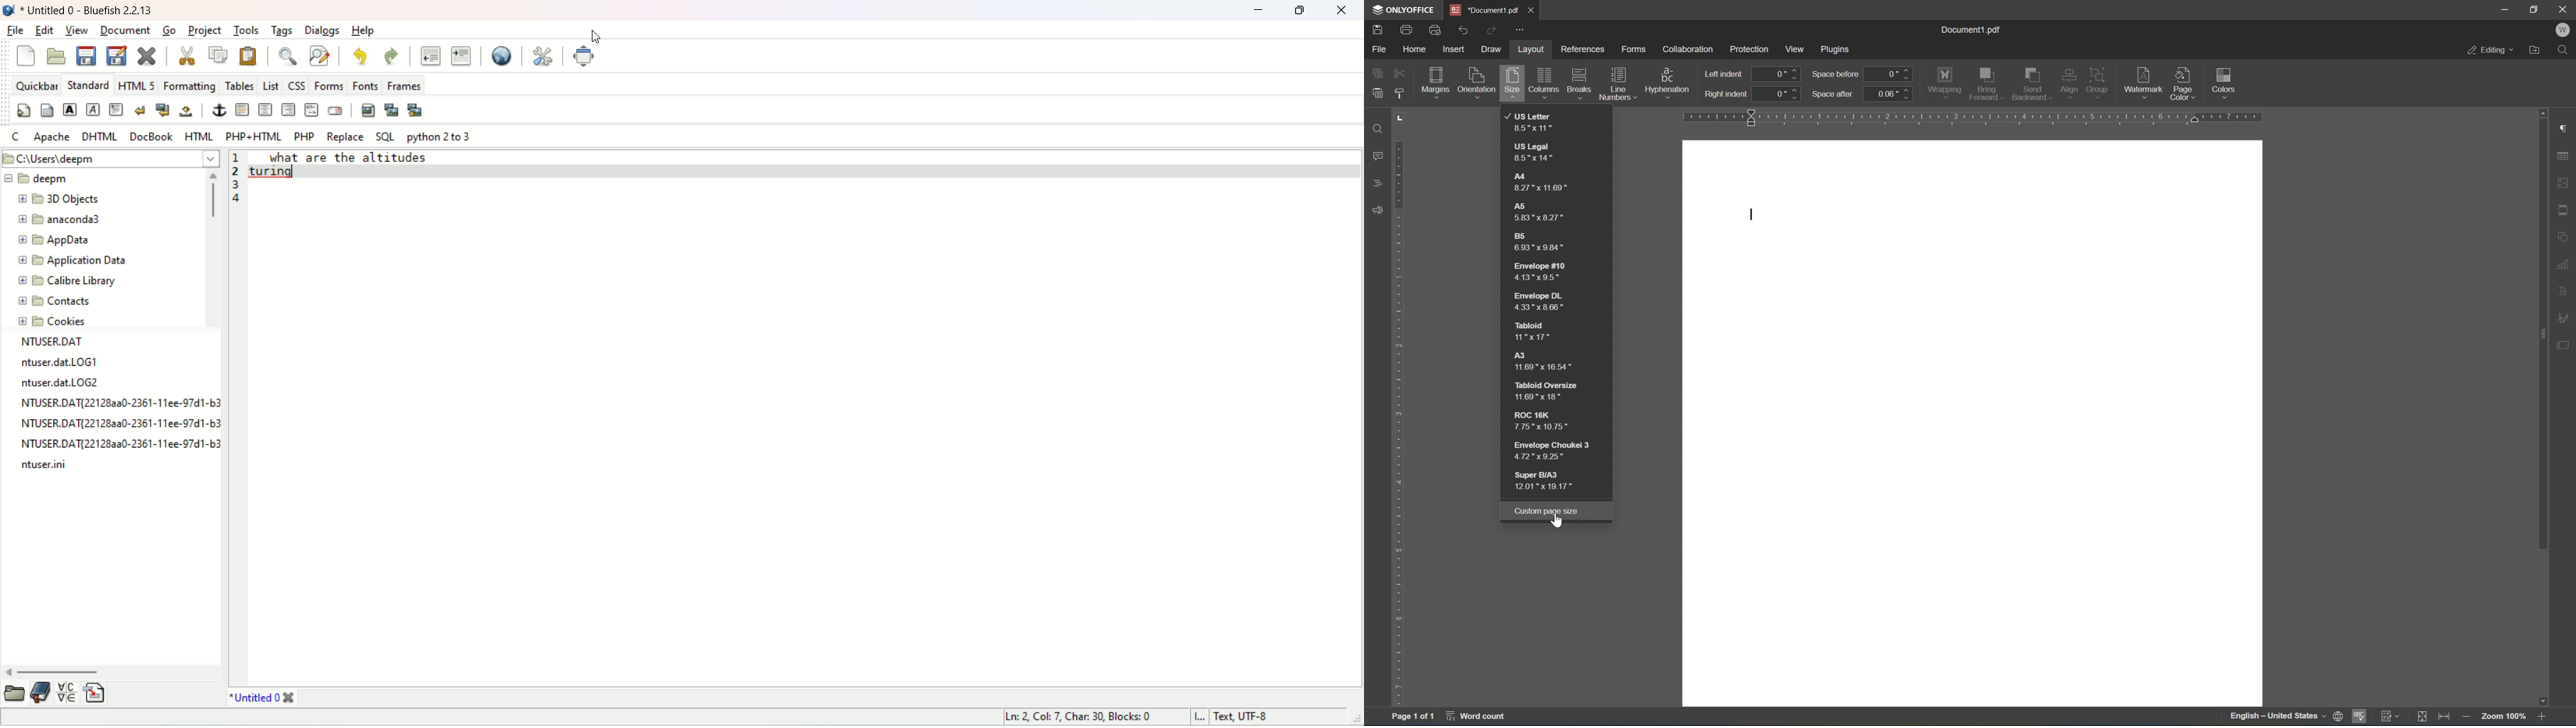 The image size is (2576, 728). What do you see at coordinates (1400, 93) in the screenshot?
I see `copy style` at bounding box center [1400, 93].